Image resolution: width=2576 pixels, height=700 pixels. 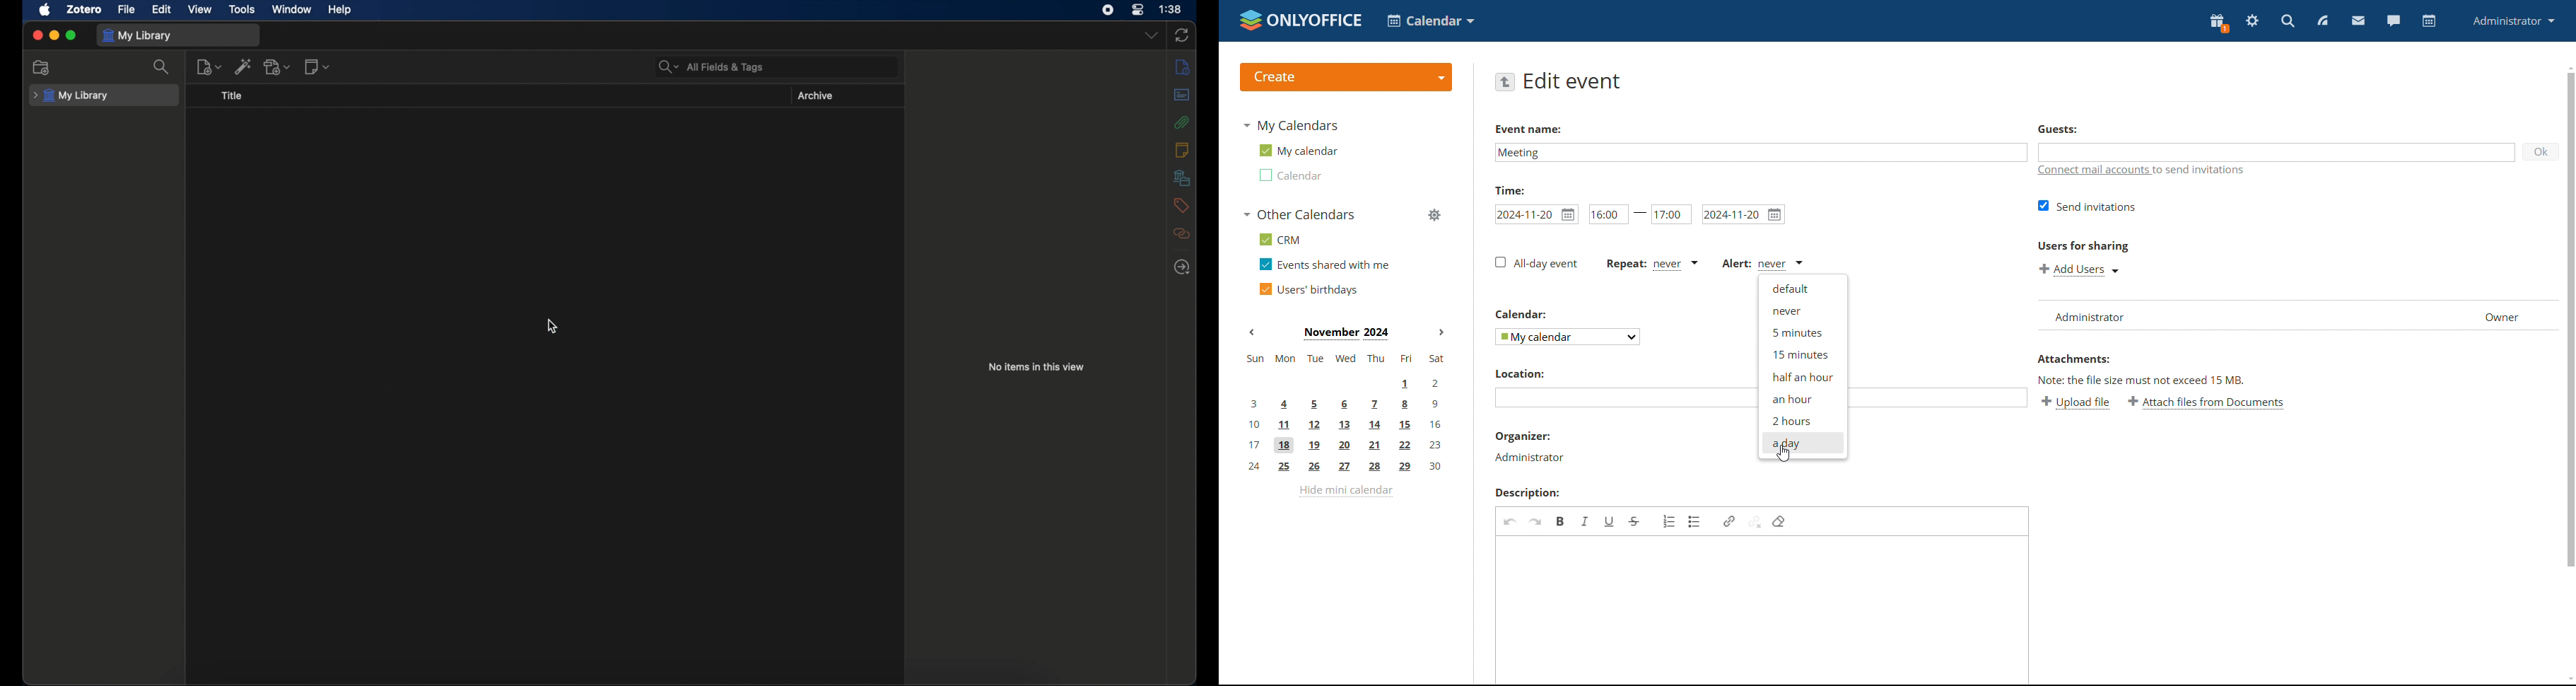 I want to click on underline, so click(x=1610, y=521).